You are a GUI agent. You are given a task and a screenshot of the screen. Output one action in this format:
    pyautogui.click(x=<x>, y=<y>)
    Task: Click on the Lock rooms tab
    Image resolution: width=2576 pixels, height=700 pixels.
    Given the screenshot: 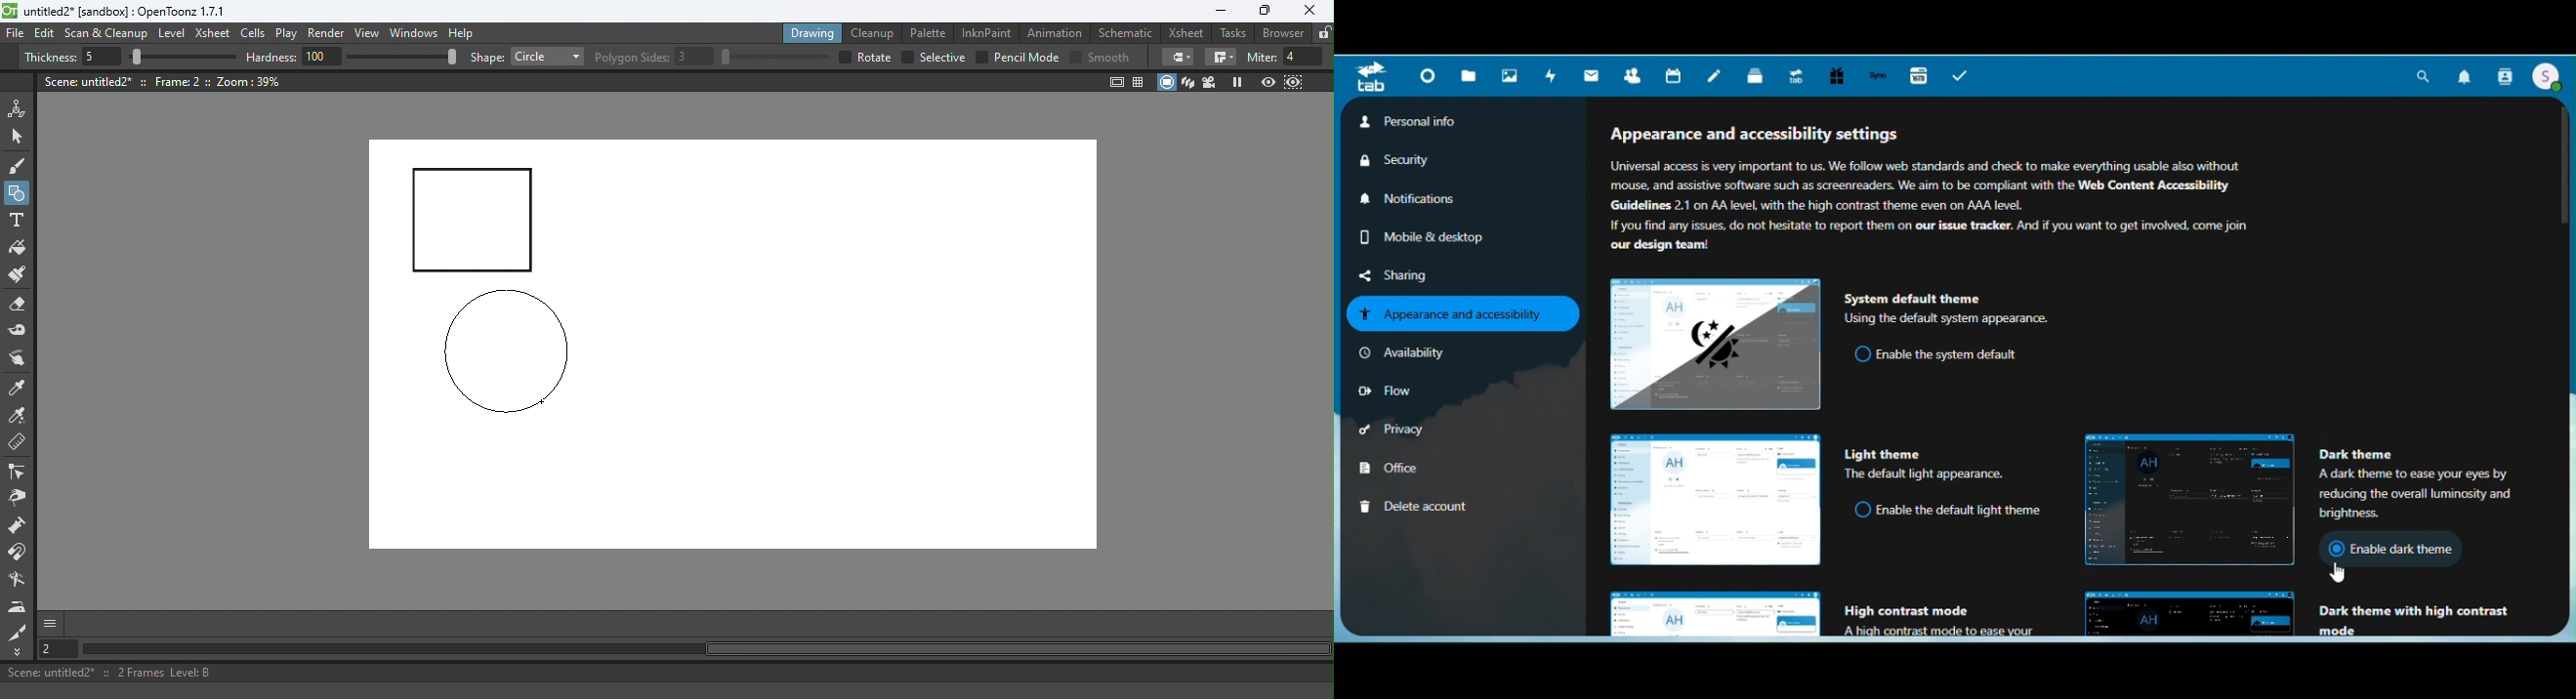 What is the action you would take?
    pyautogui.click(x=1324, y=34)
    